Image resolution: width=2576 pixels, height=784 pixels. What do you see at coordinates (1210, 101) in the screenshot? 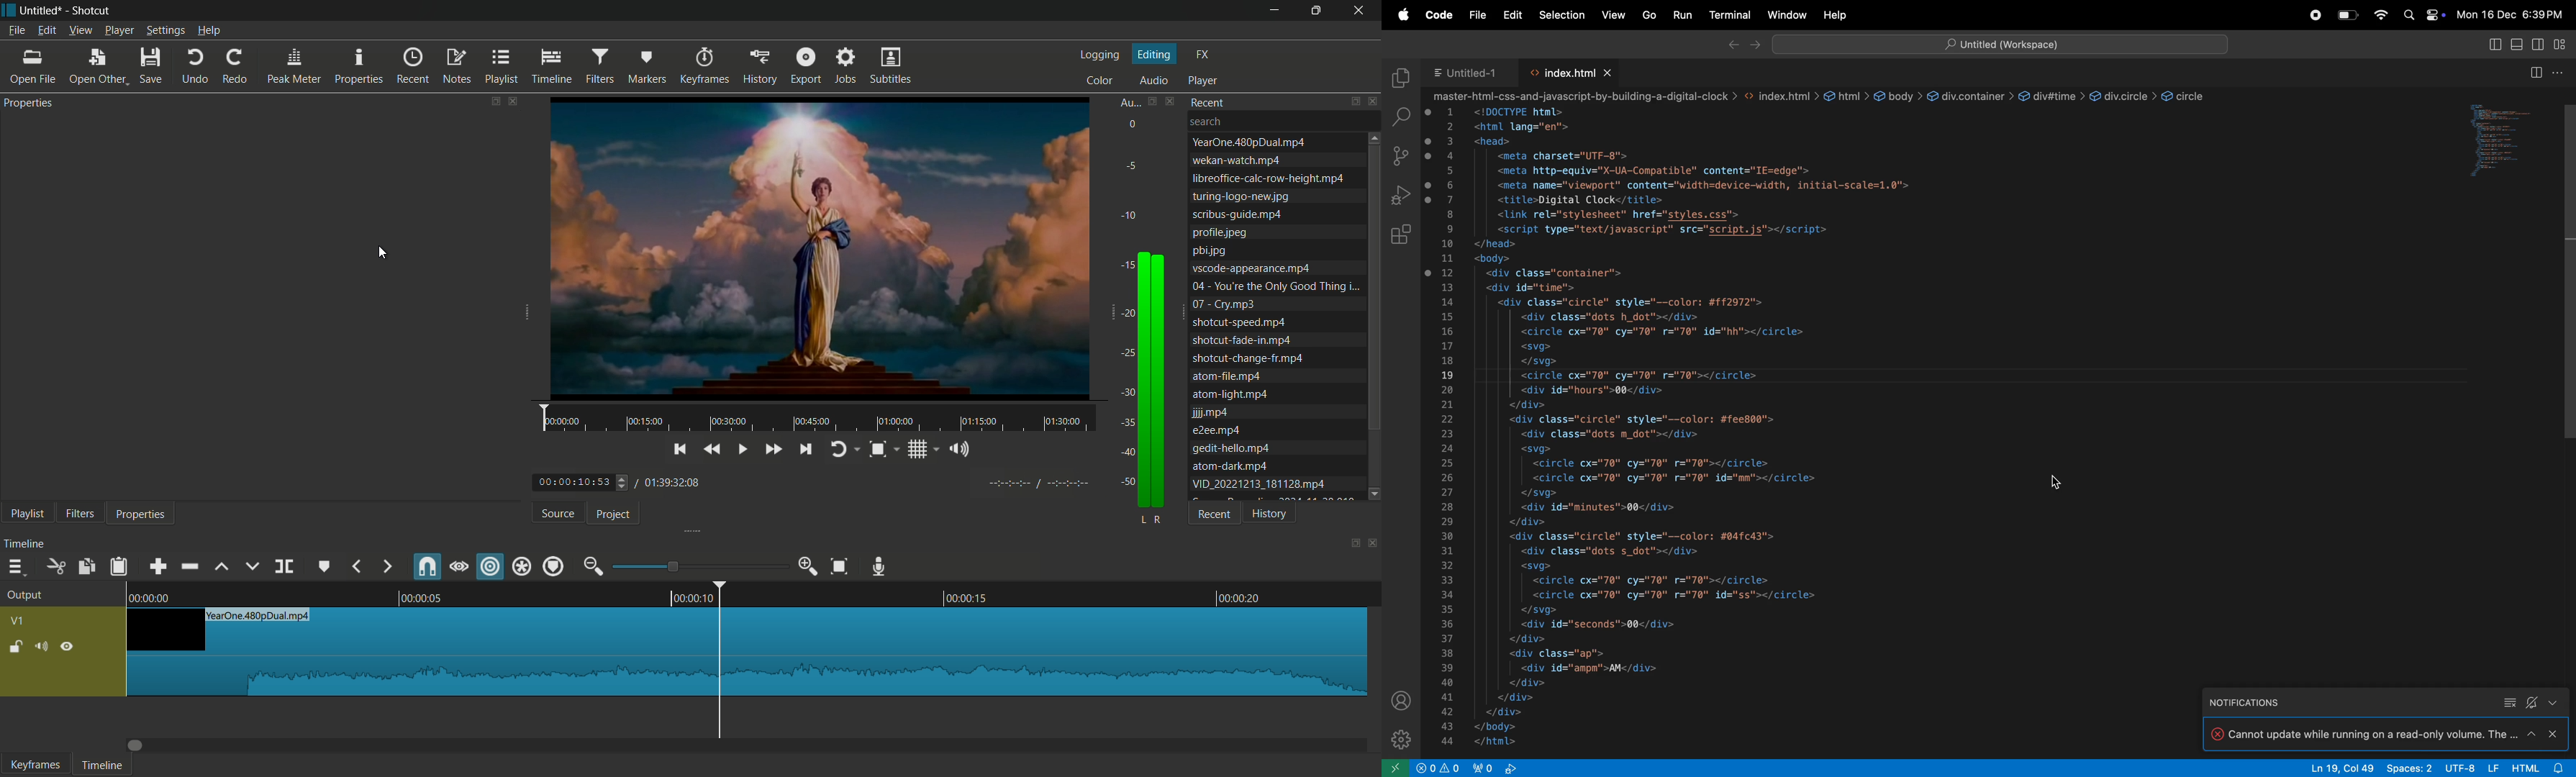
I see `recent` at bounding box center [1210, 101].